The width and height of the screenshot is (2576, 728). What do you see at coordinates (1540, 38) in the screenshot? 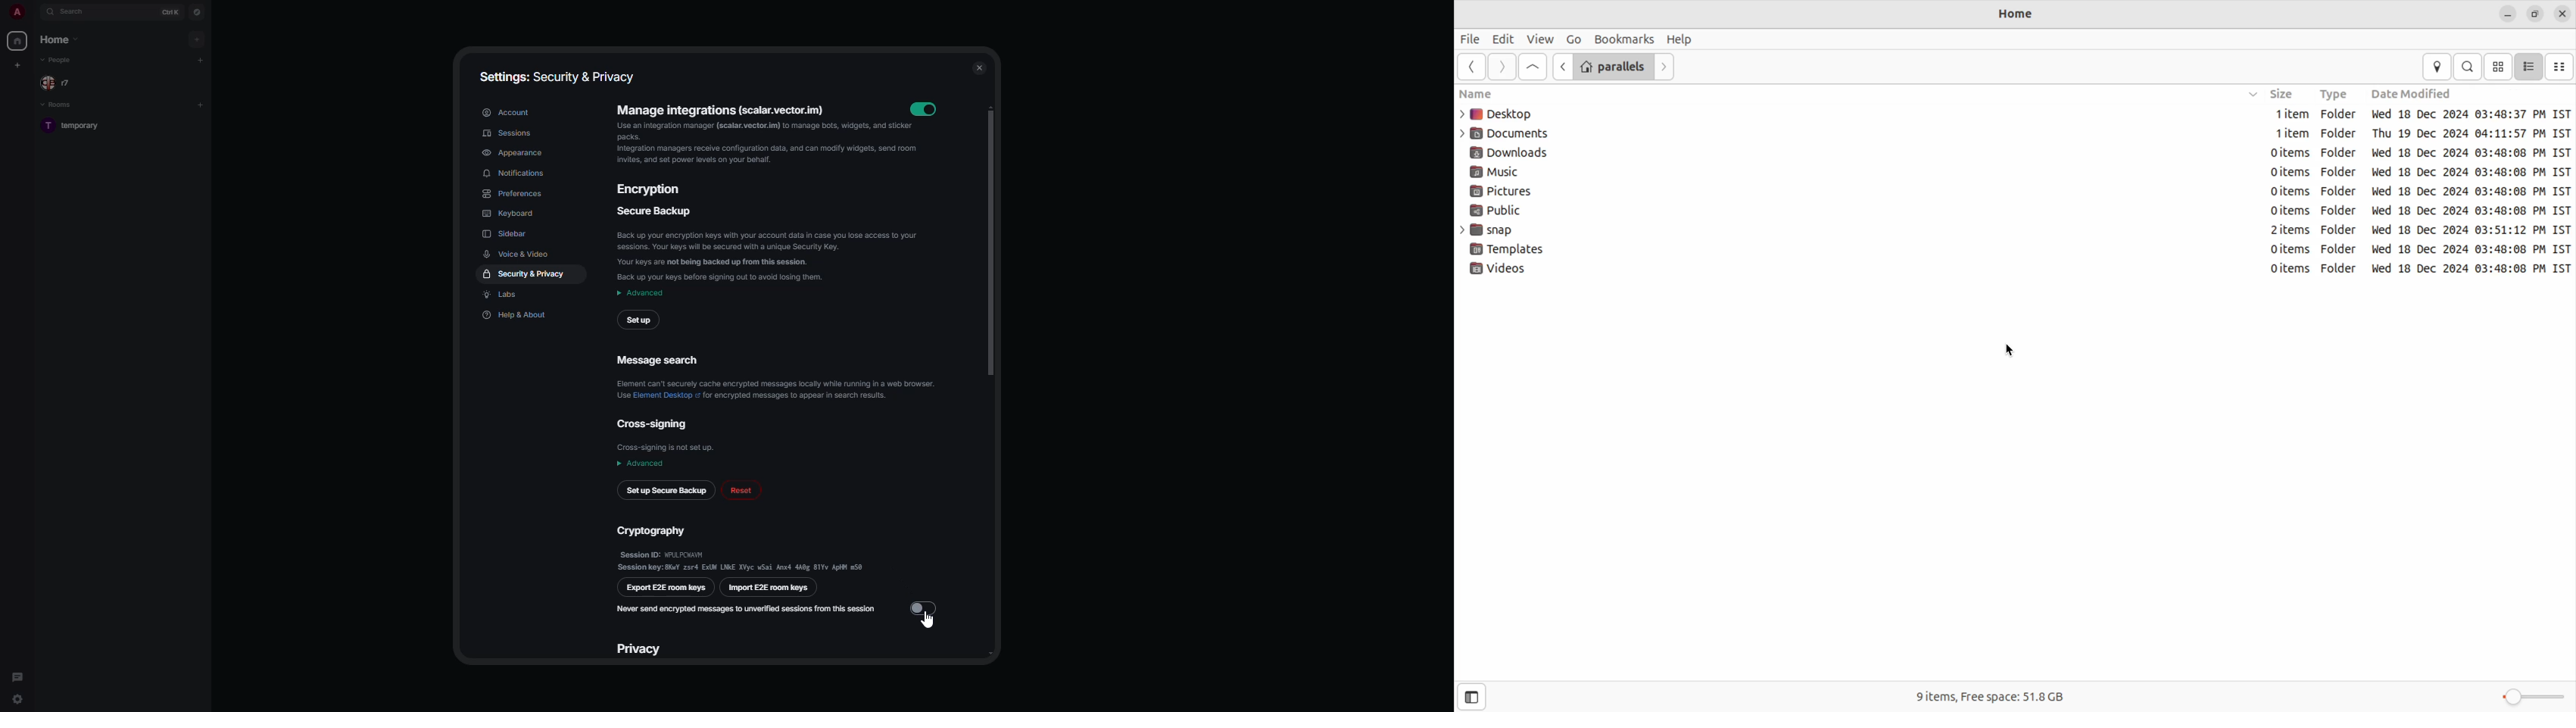
I see `View` at bounding box center [1540, 38].